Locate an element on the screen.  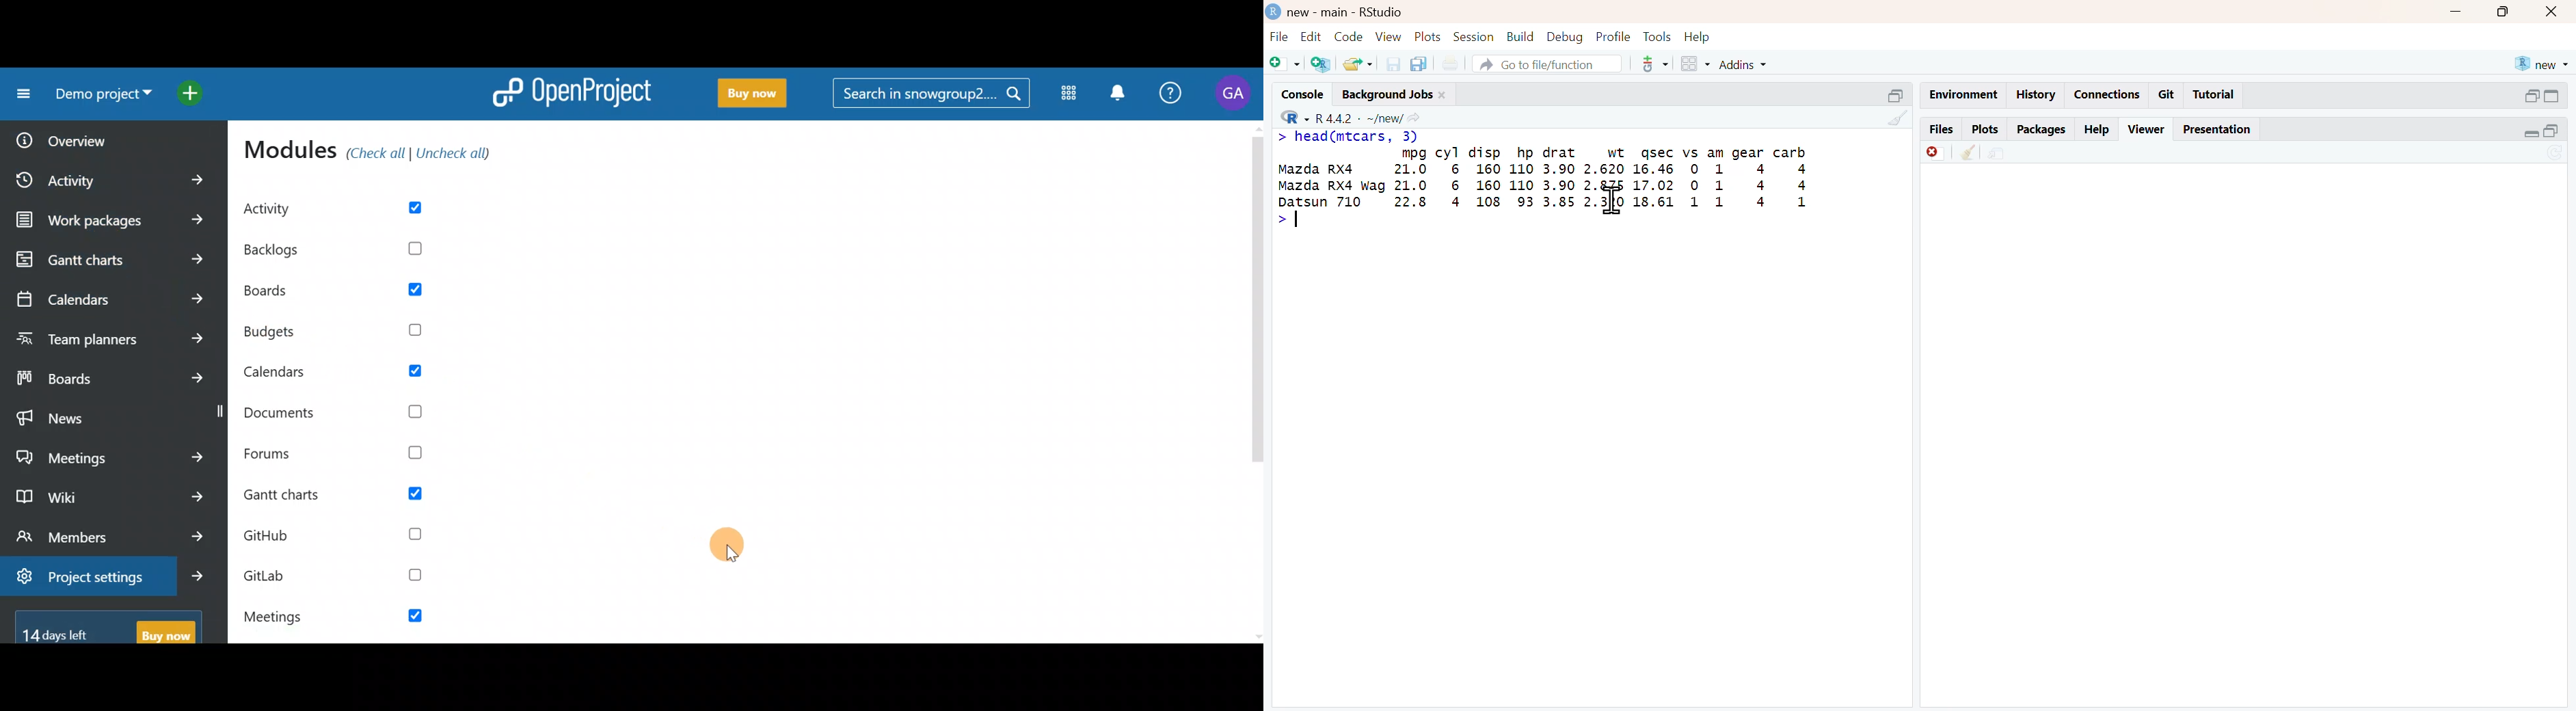
meetings is located at coordinates (333, 617).